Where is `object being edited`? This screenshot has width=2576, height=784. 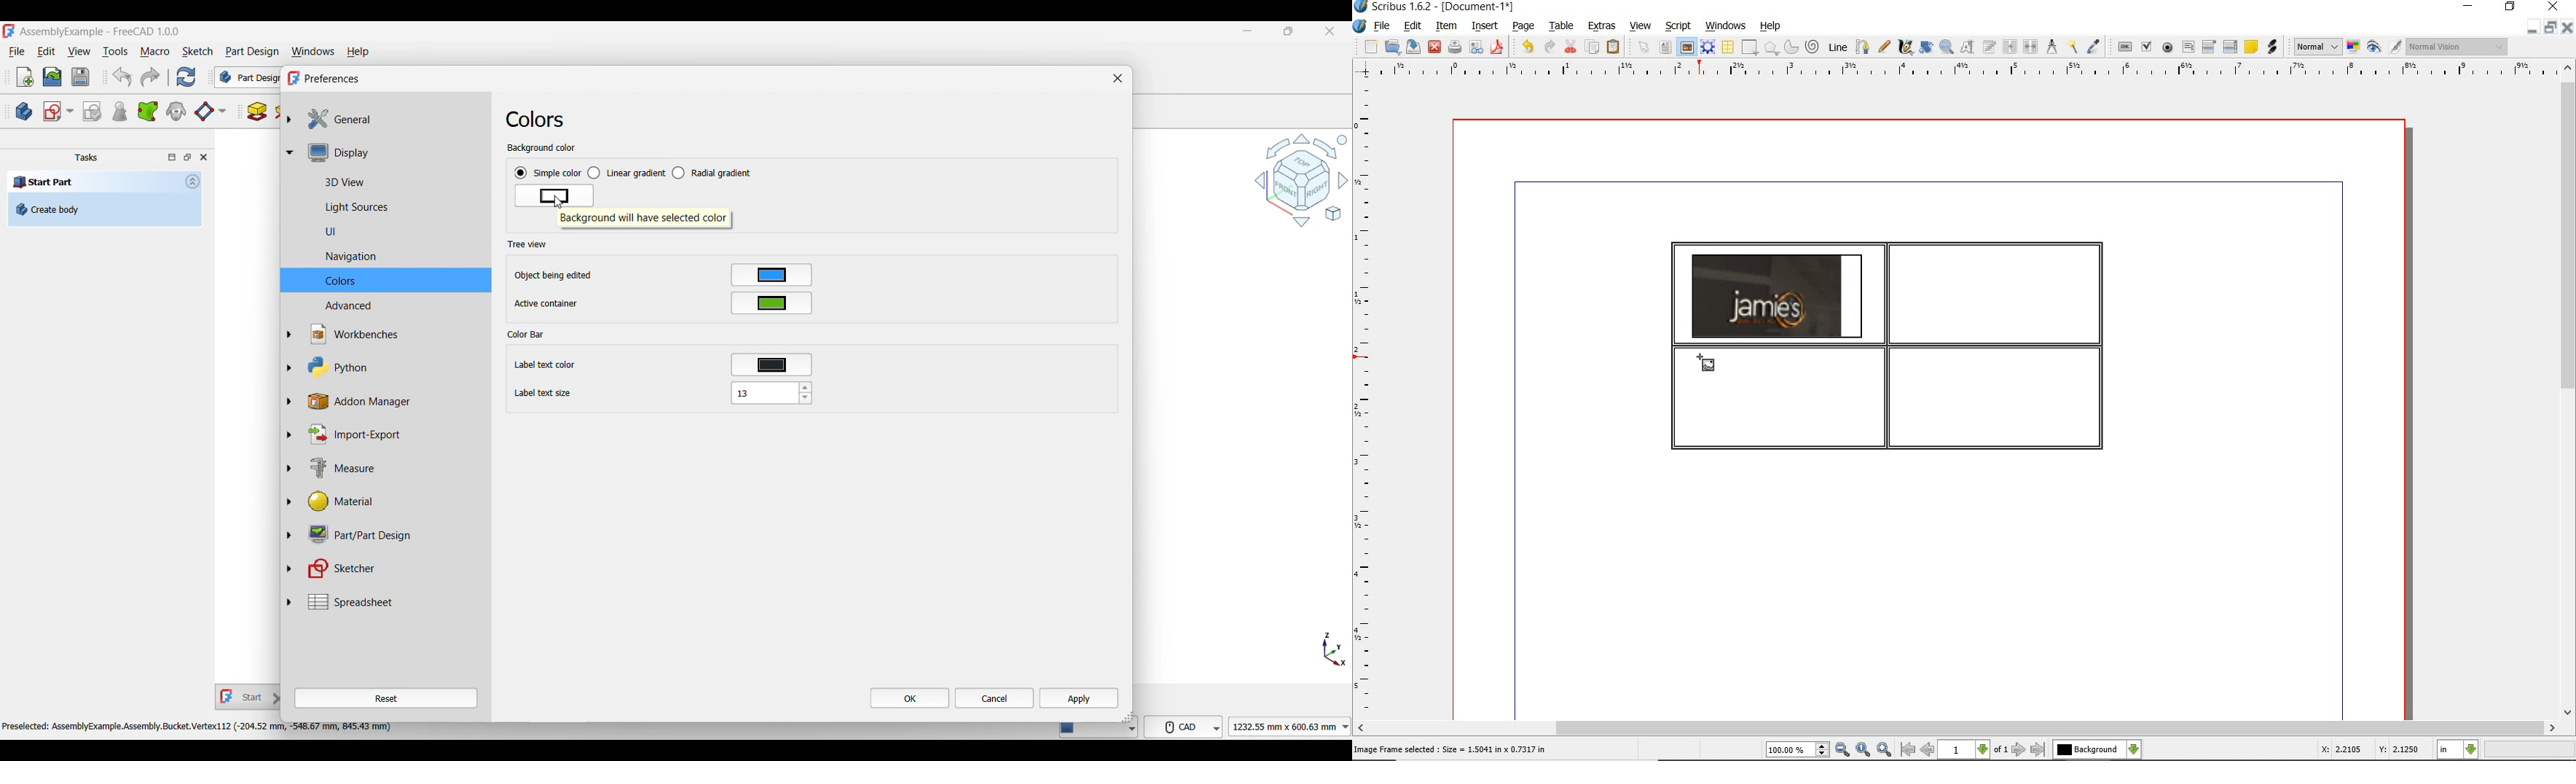 object being edited is located at coordinates (554, 276).